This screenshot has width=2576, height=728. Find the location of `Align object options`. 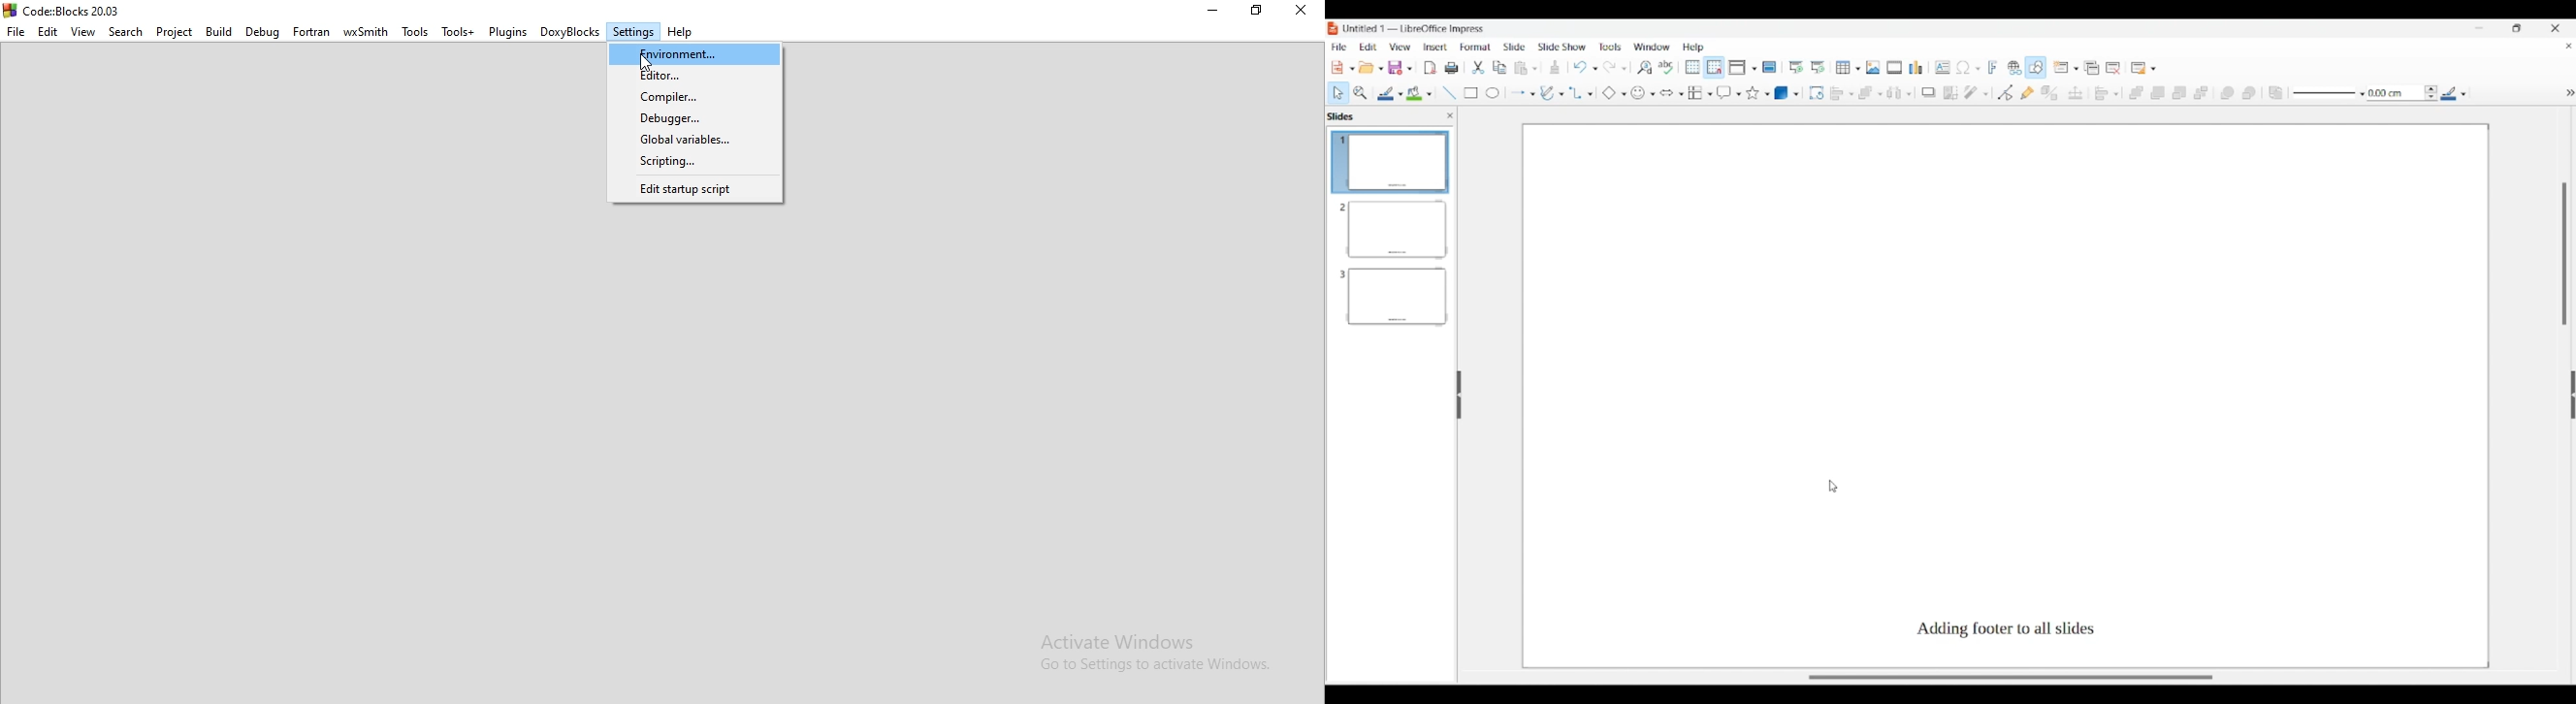

Align object options is located at coordinates (1843, 94).